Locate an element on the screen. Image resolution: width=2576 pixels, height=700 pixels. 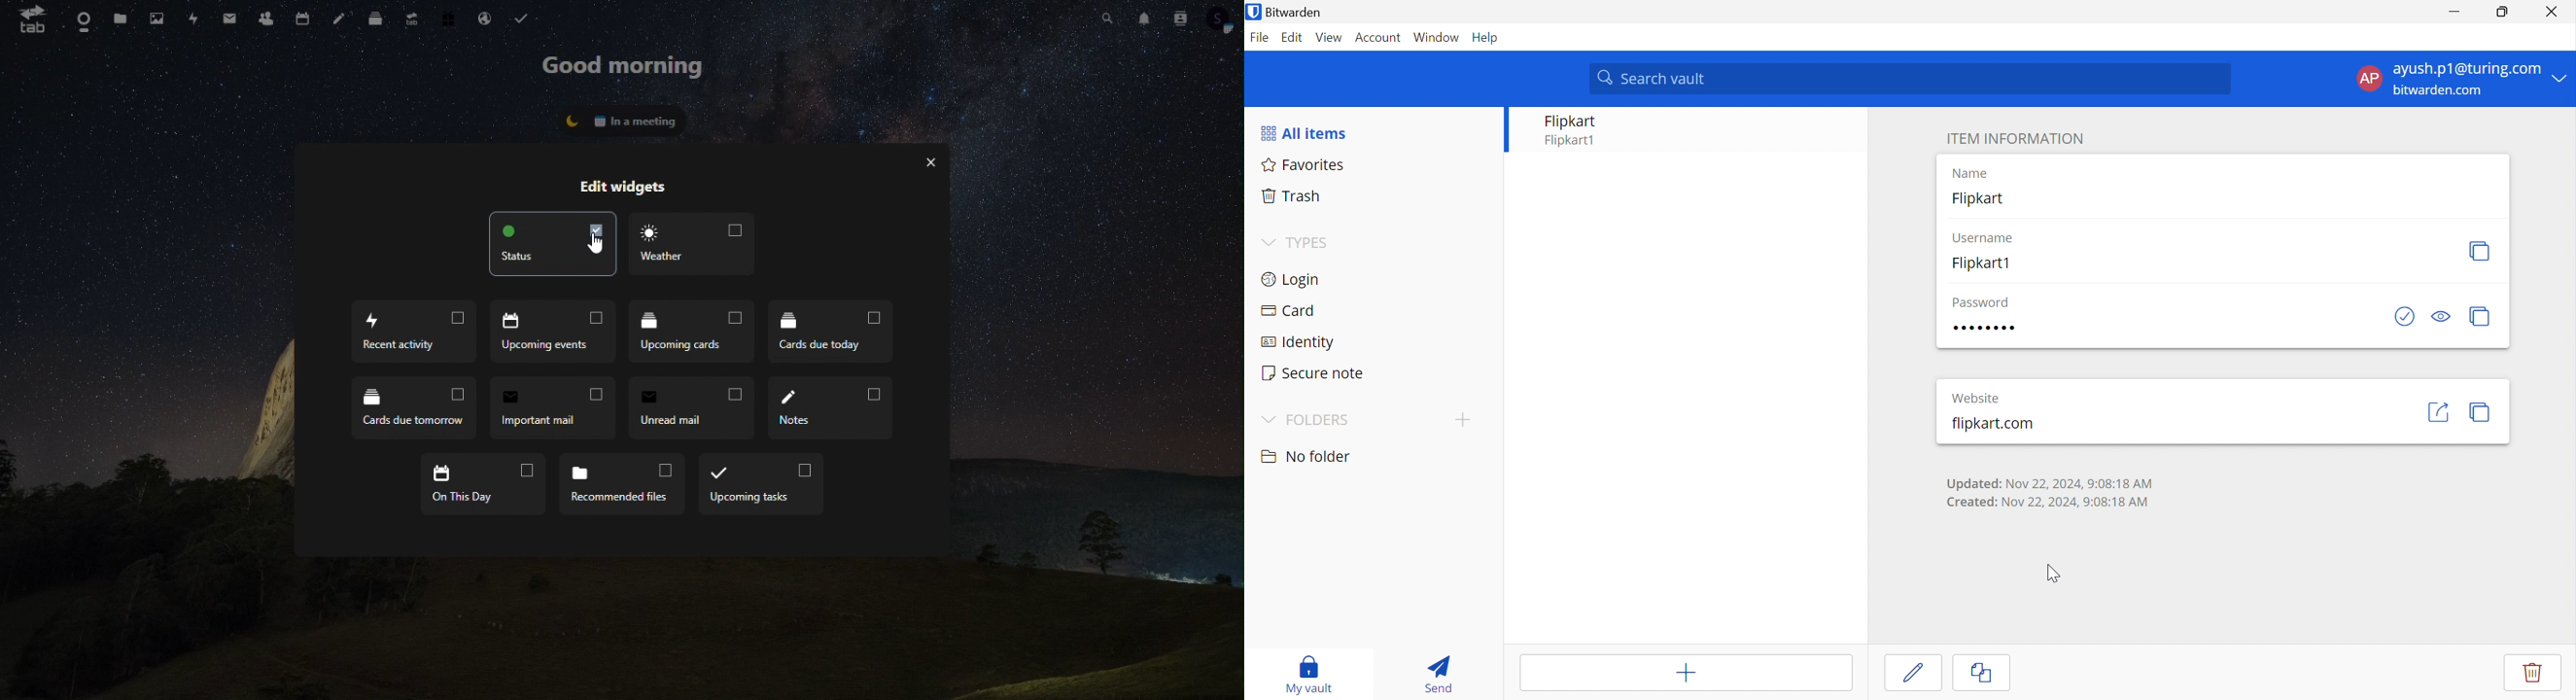
notes is located at coordinates (833, 407).